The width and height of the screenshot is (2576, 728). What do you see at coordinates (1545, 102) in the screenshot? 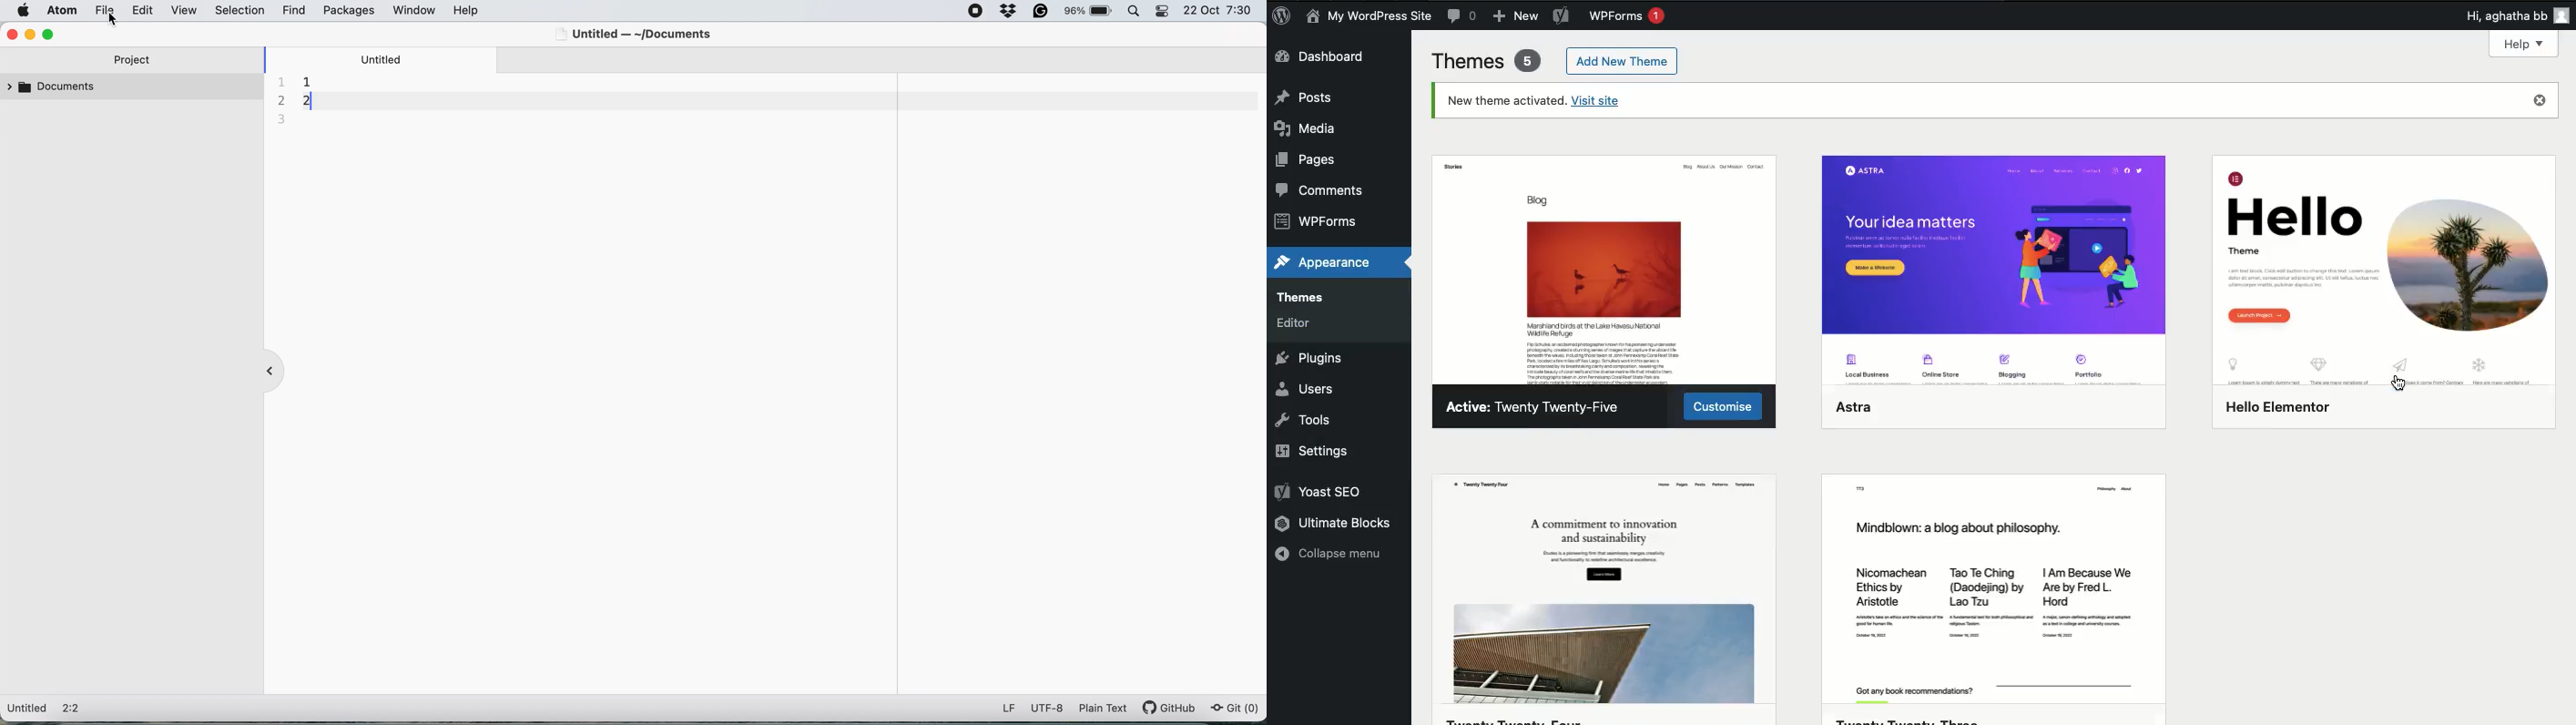
I see `New theme activated` at bounding box center [1545, 102].